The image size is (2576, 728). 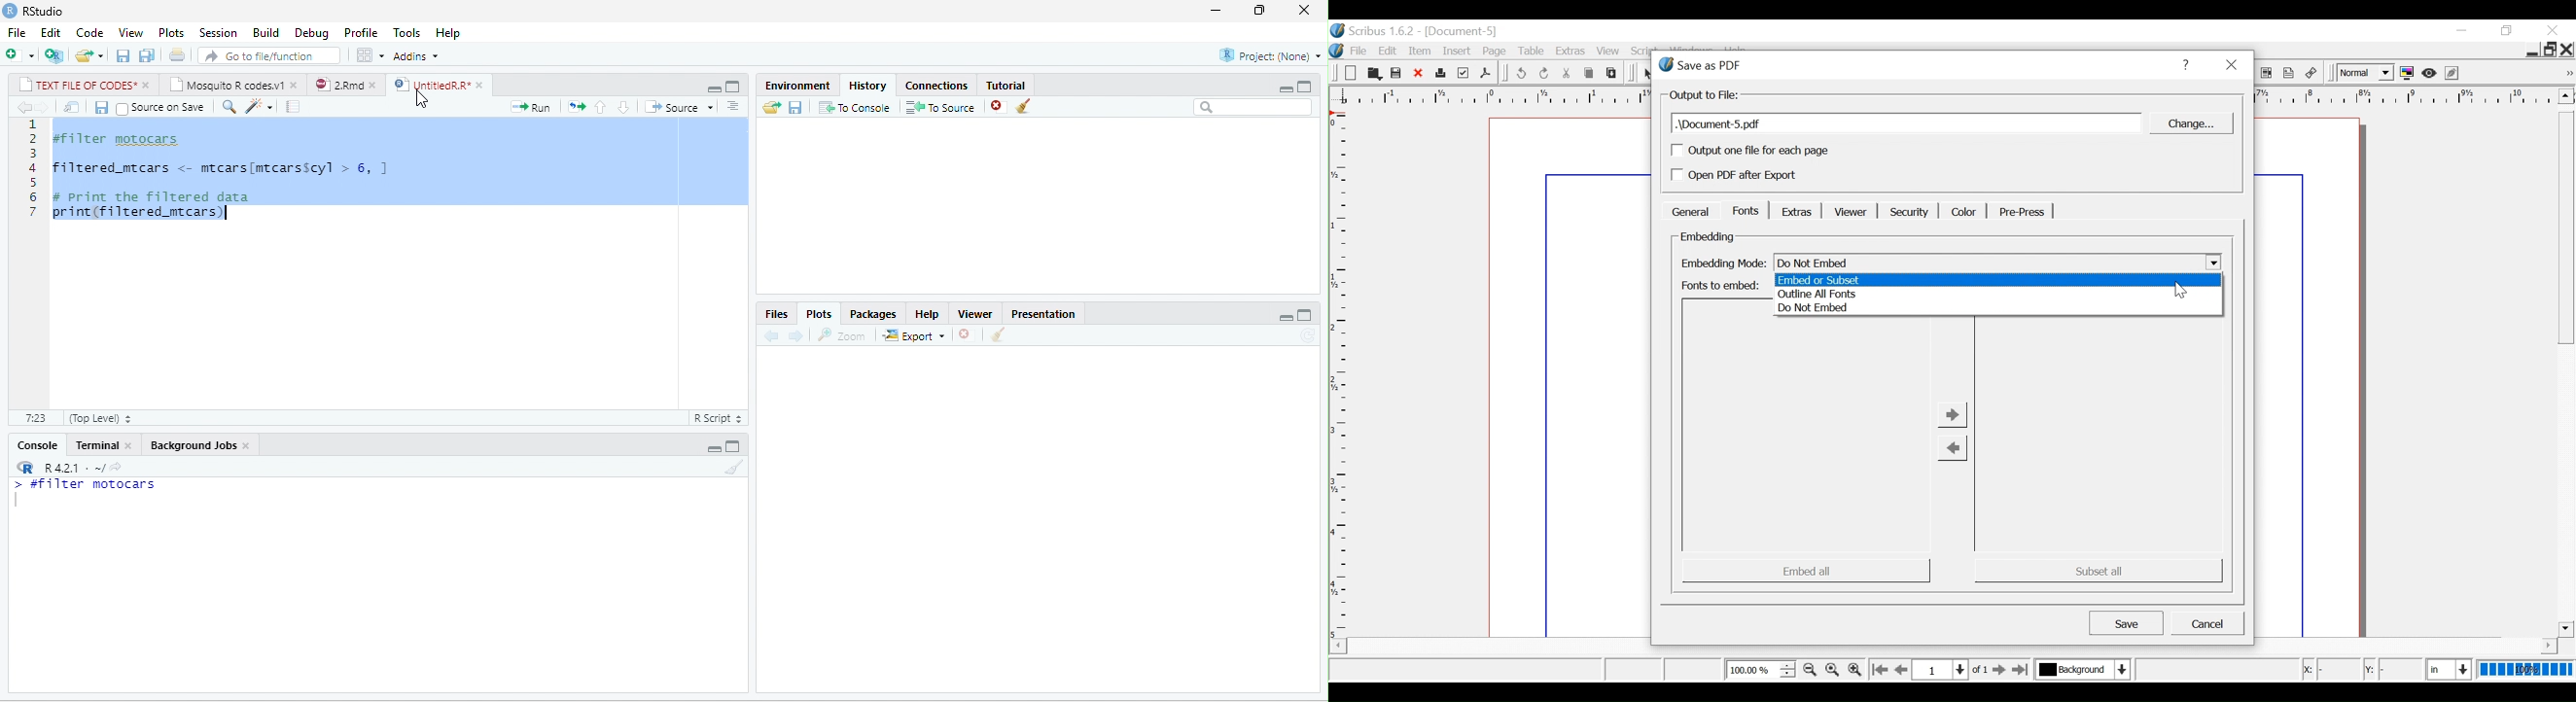 What do you see at coordinates (177, 54) in the screenshot?
I see `print` at bounding box center [177, 54].